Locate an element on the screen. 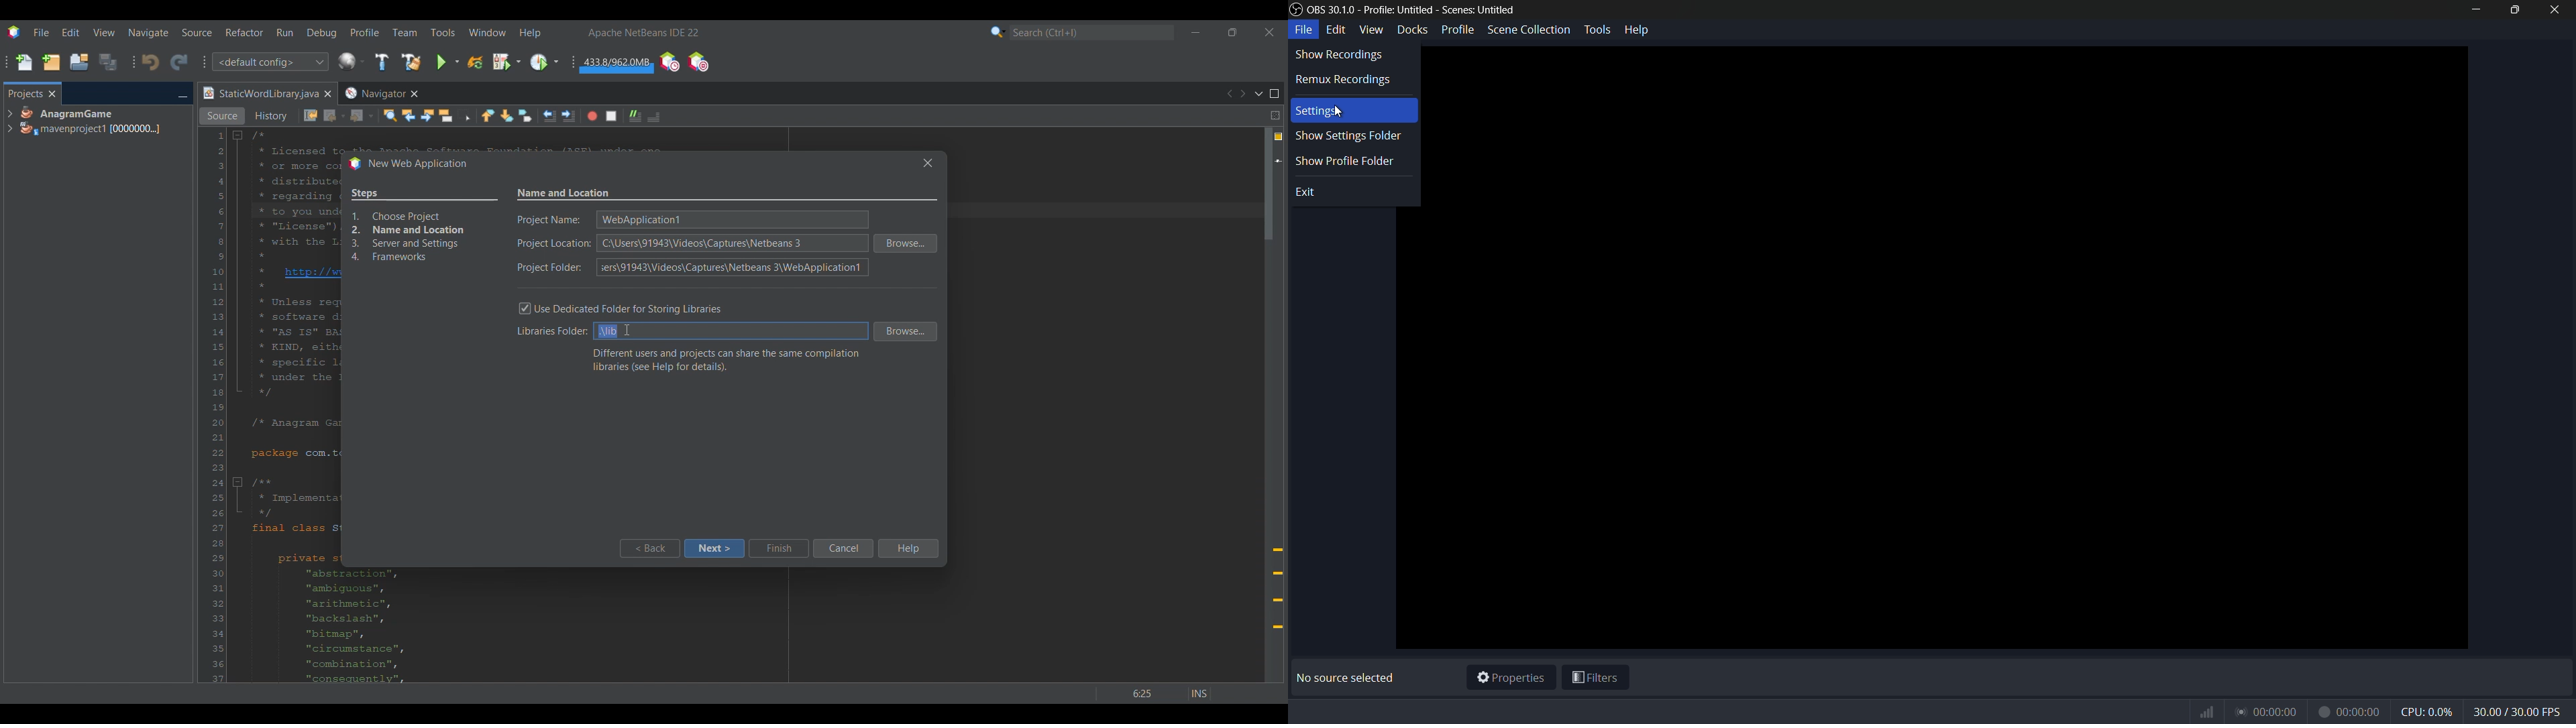 The image size is (2576, 728). File menu is located at coordinates (41, 32).